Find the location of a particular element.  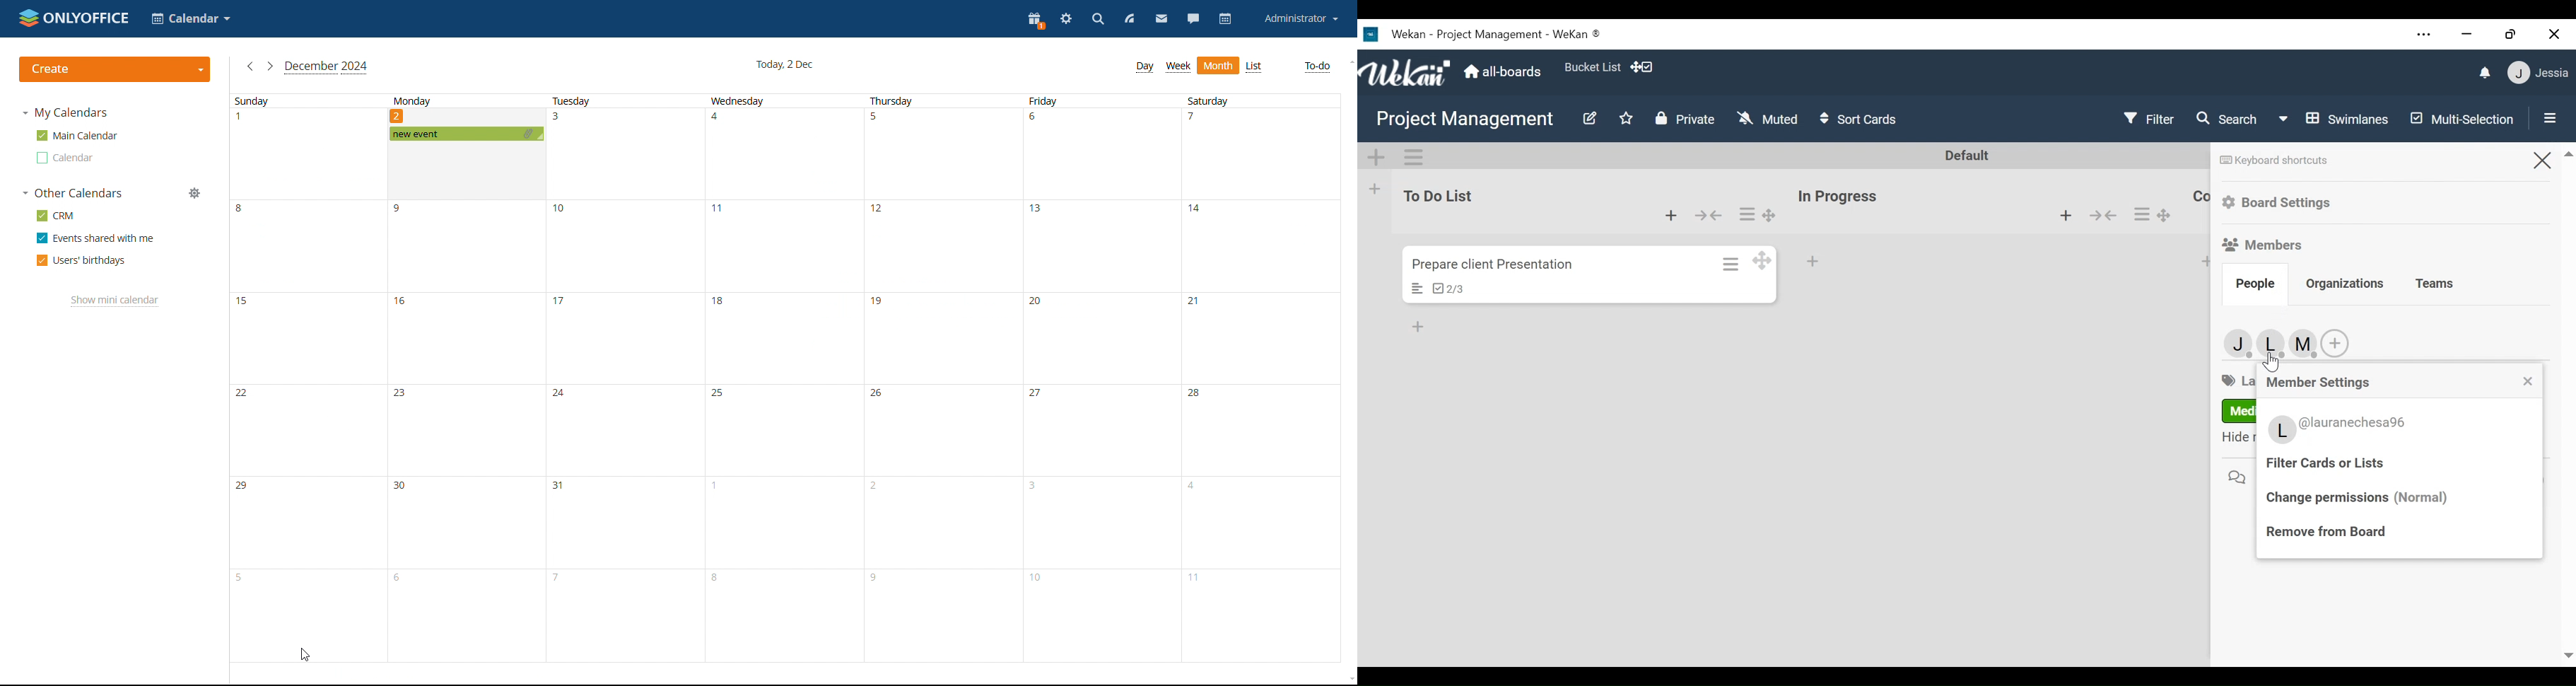

Create label is located at coordinates (2334, 344).